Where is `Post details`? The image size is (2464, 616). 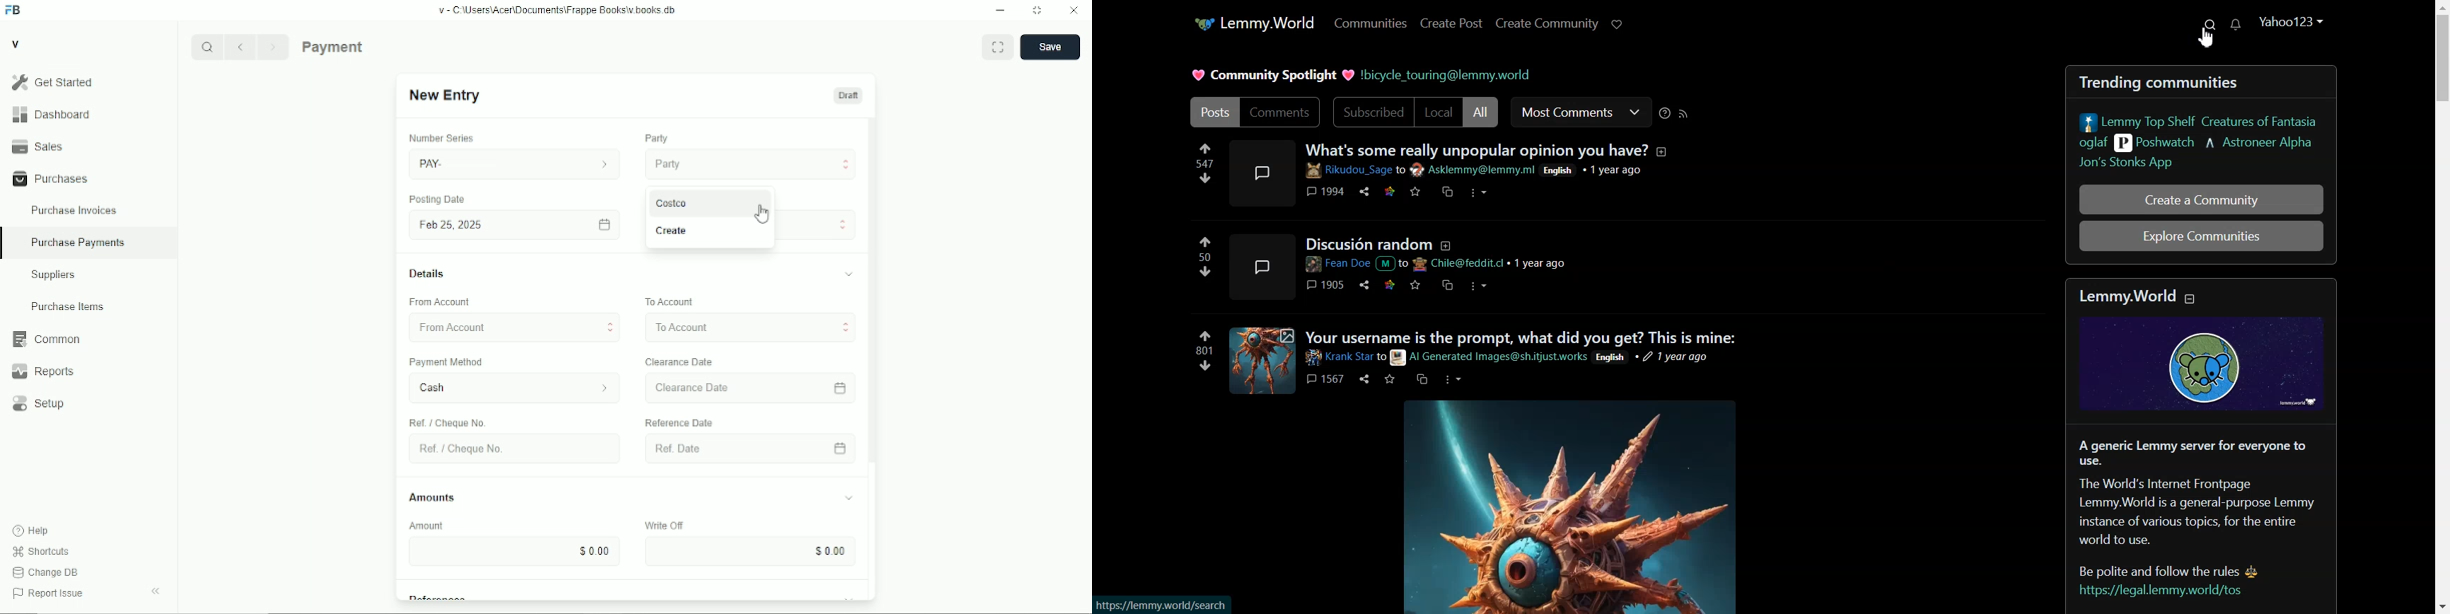 Post details is located at coordinates (1507, 356).